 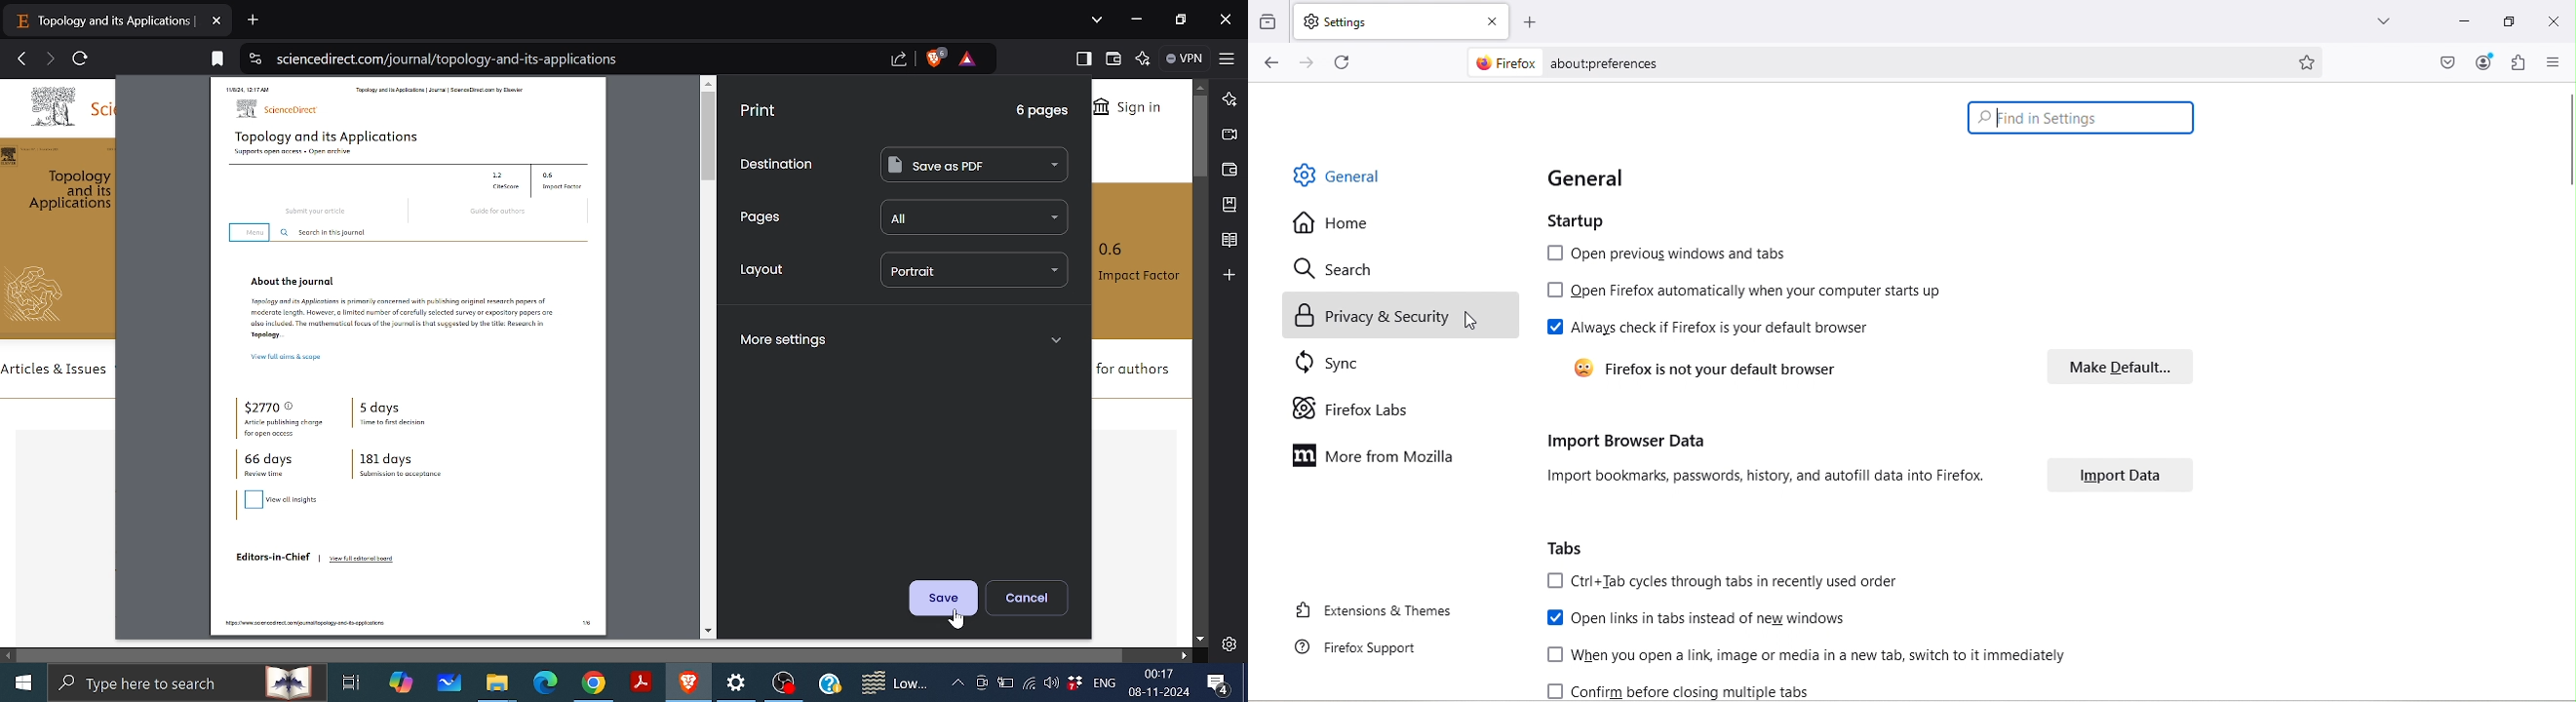 What do you see at coordinates (349, 682) in the screenshot?
I see `Task View` at bounding box center [349, 682].